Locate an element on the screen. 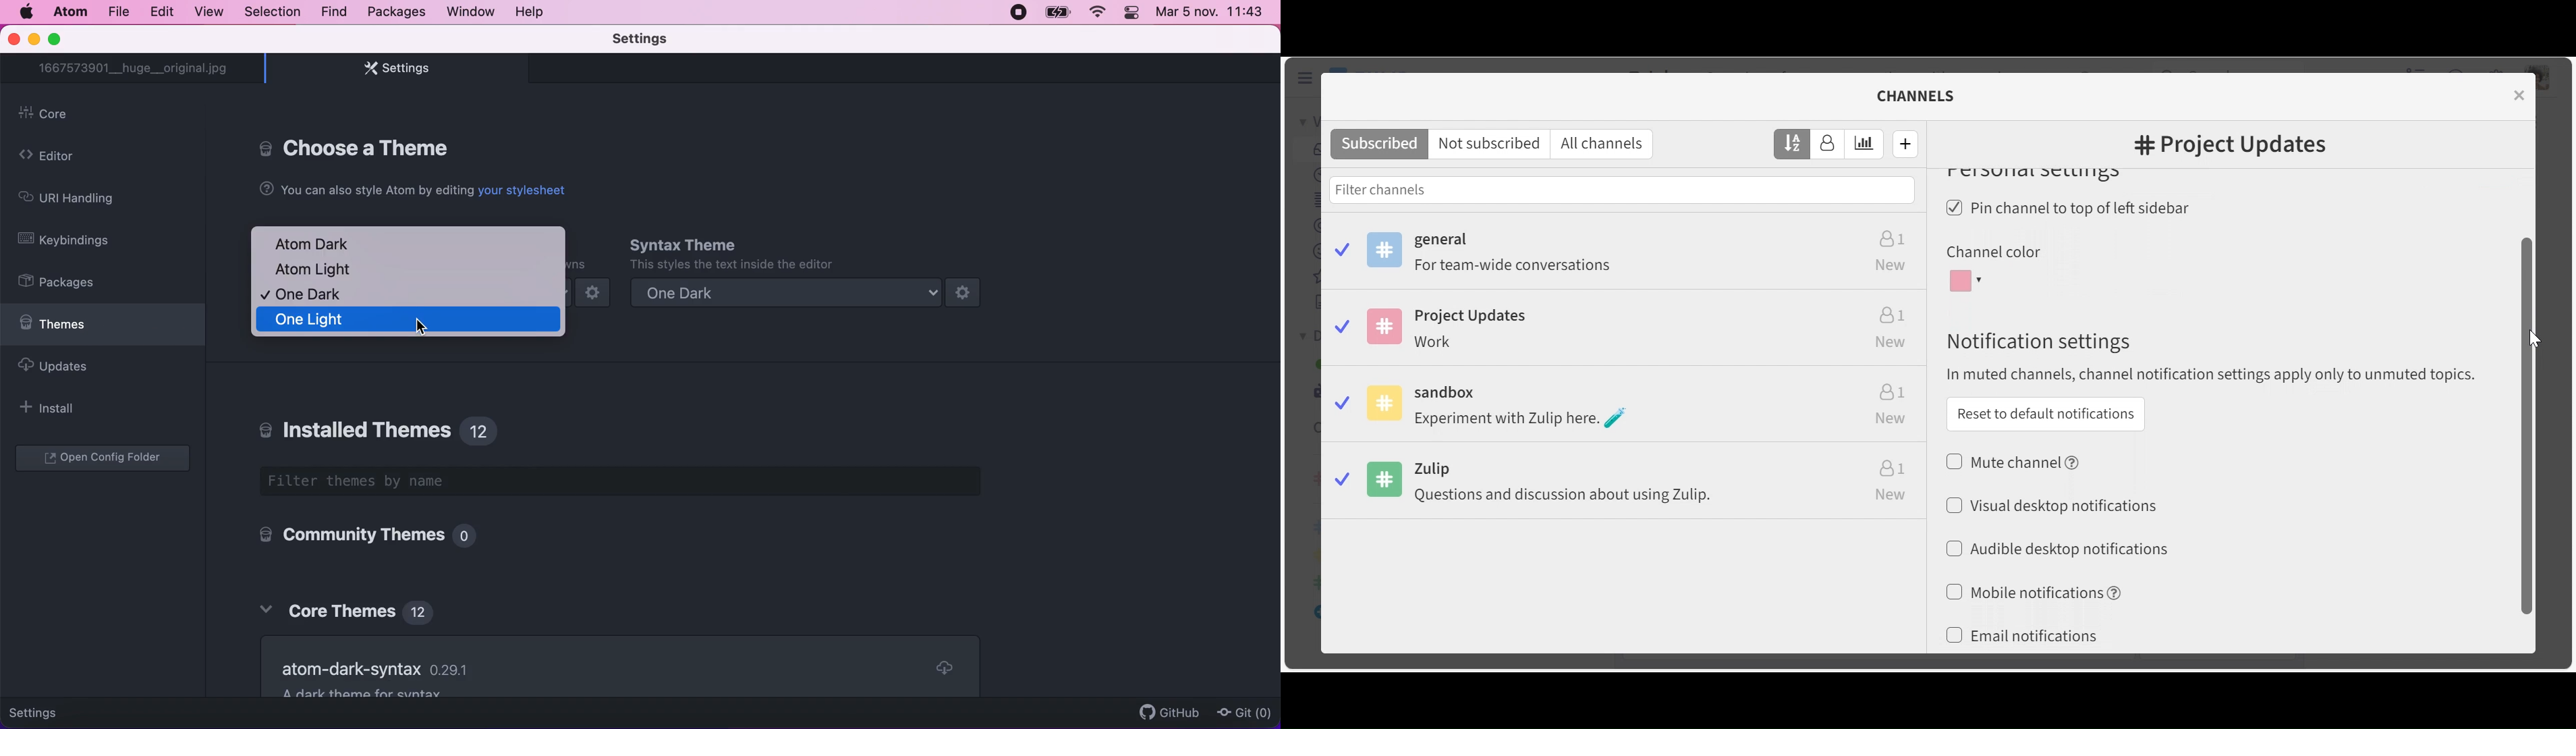 The height and width of the screenshot is (756, 2576). help is located at coordinates (535, 14).